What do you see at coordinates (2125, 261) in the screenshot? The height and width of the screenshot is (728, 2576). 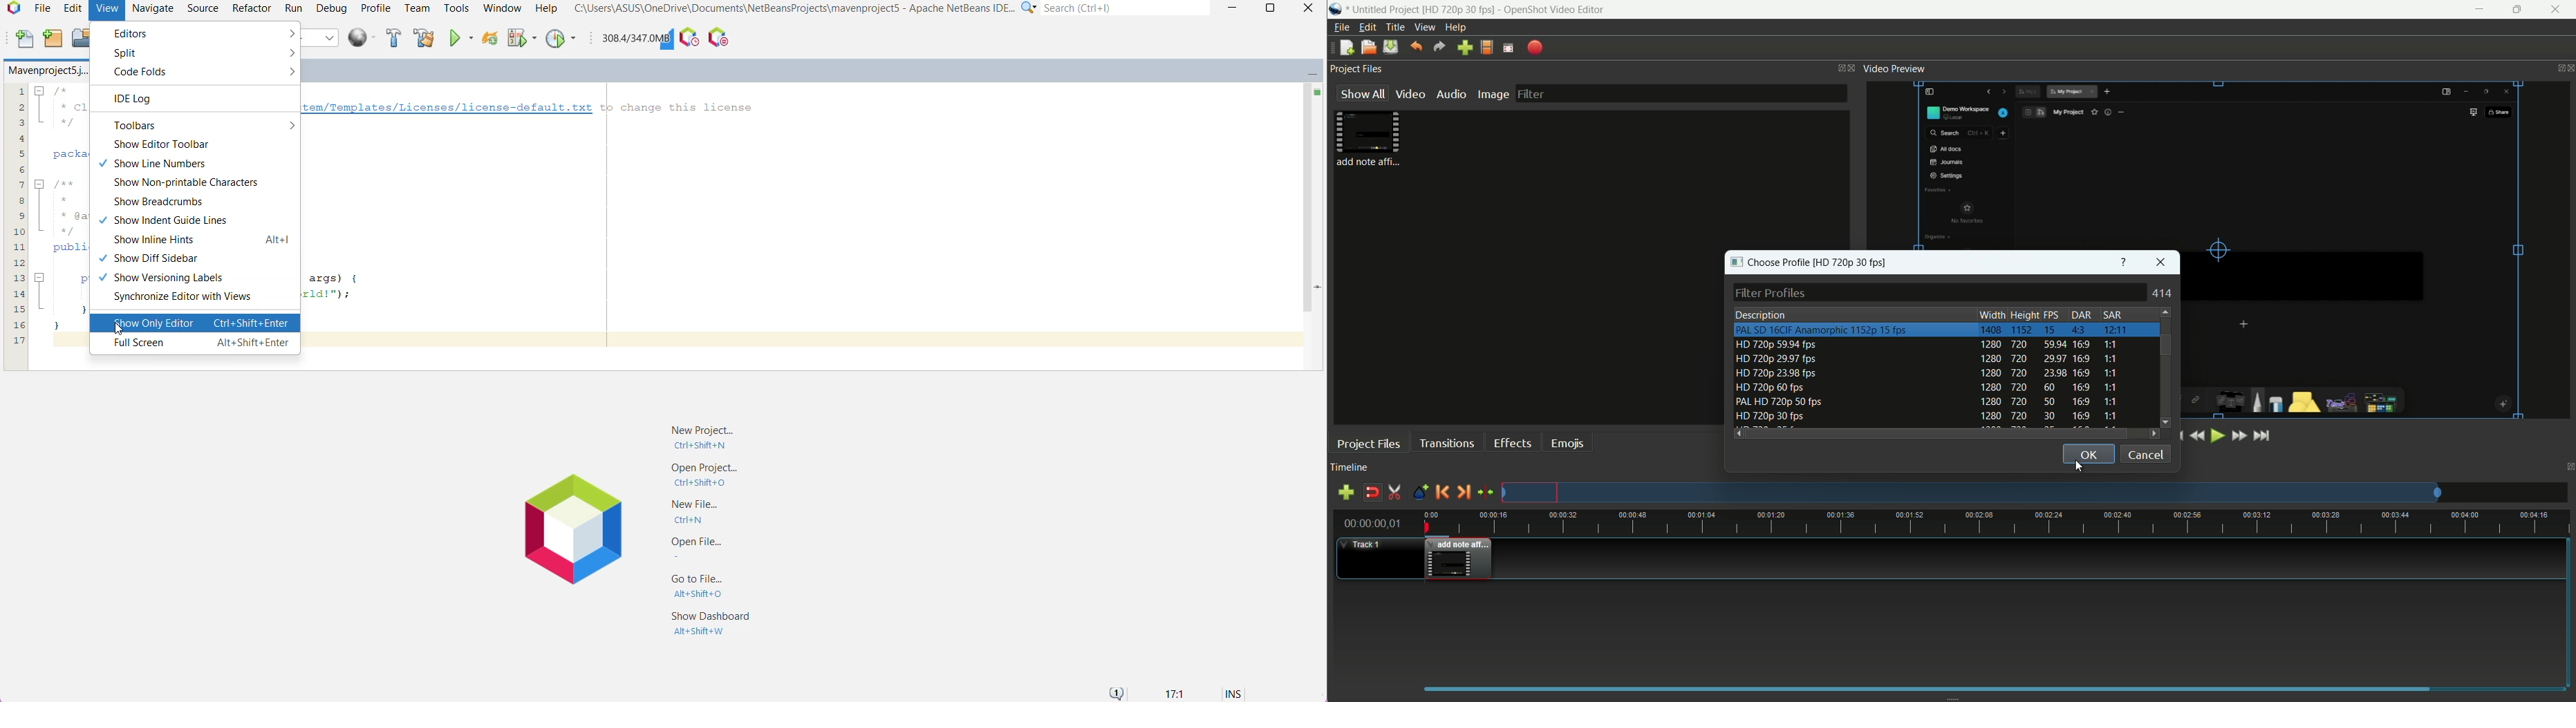 I see `get help` at bounding box center [2125, 261].